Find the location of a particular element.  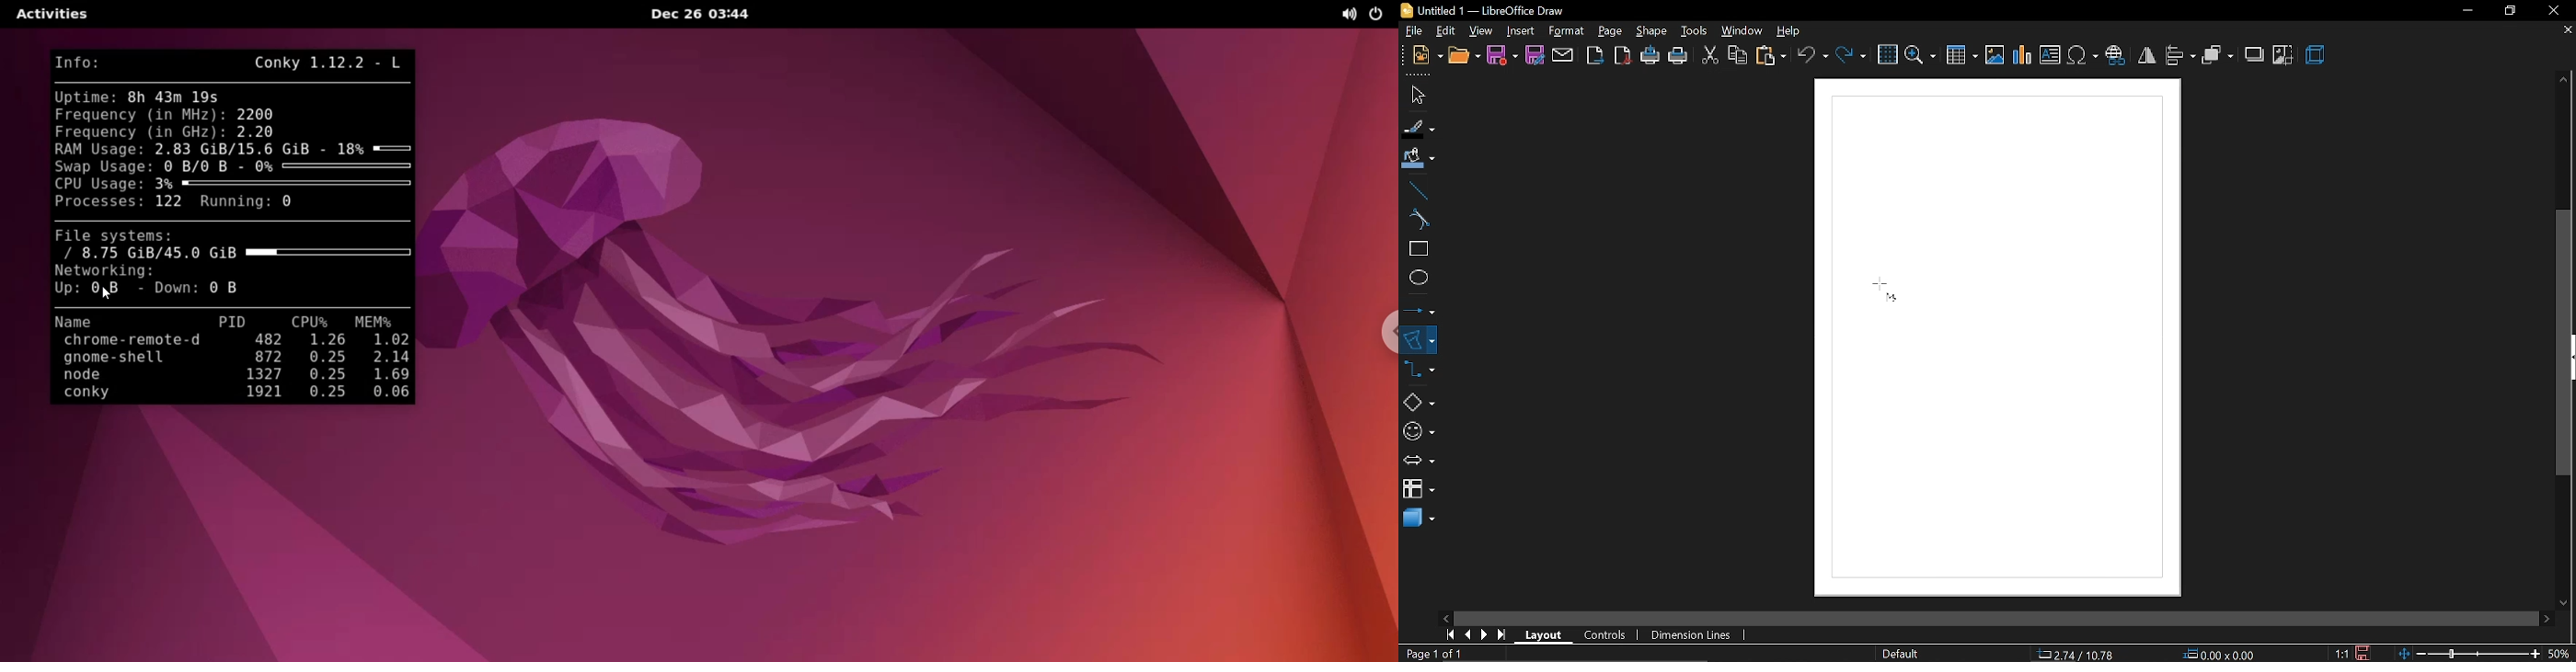

print directly is located at coordinates (1651, 56).